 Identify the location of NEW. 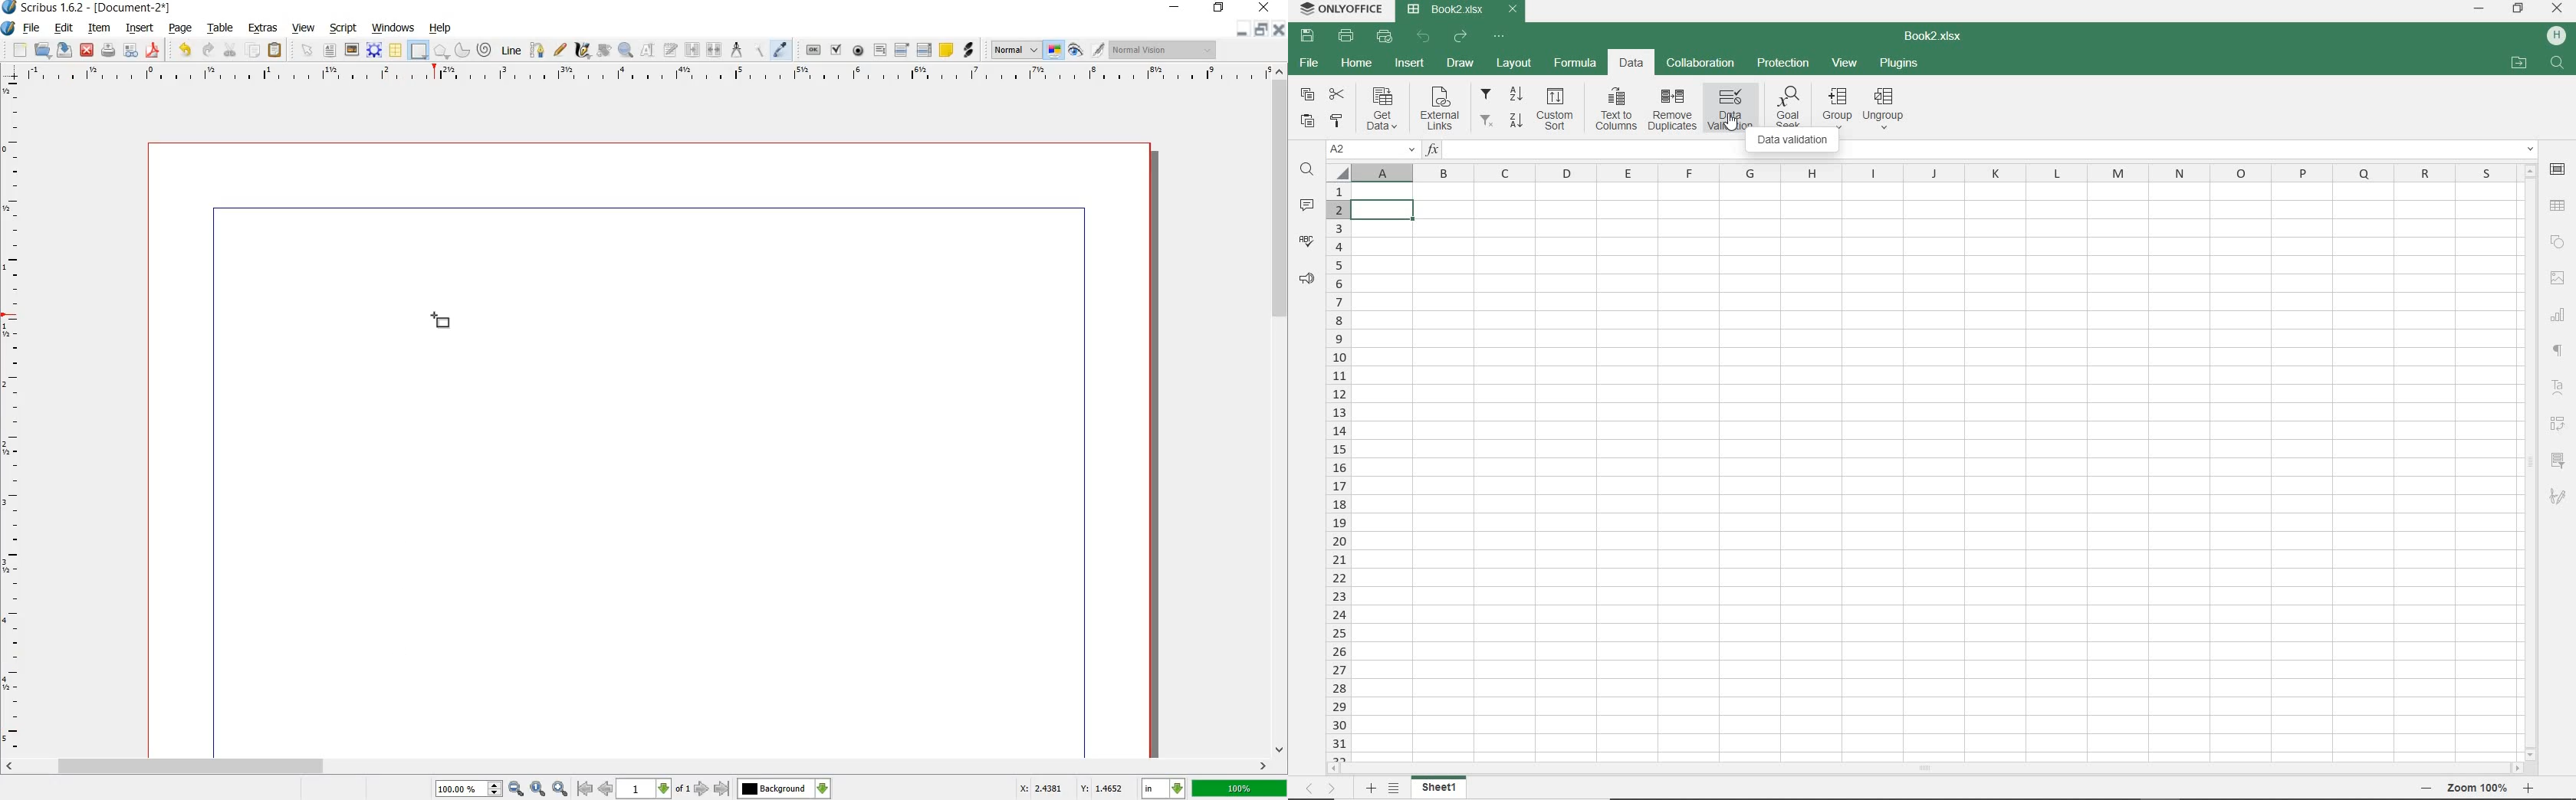
(19, 51).